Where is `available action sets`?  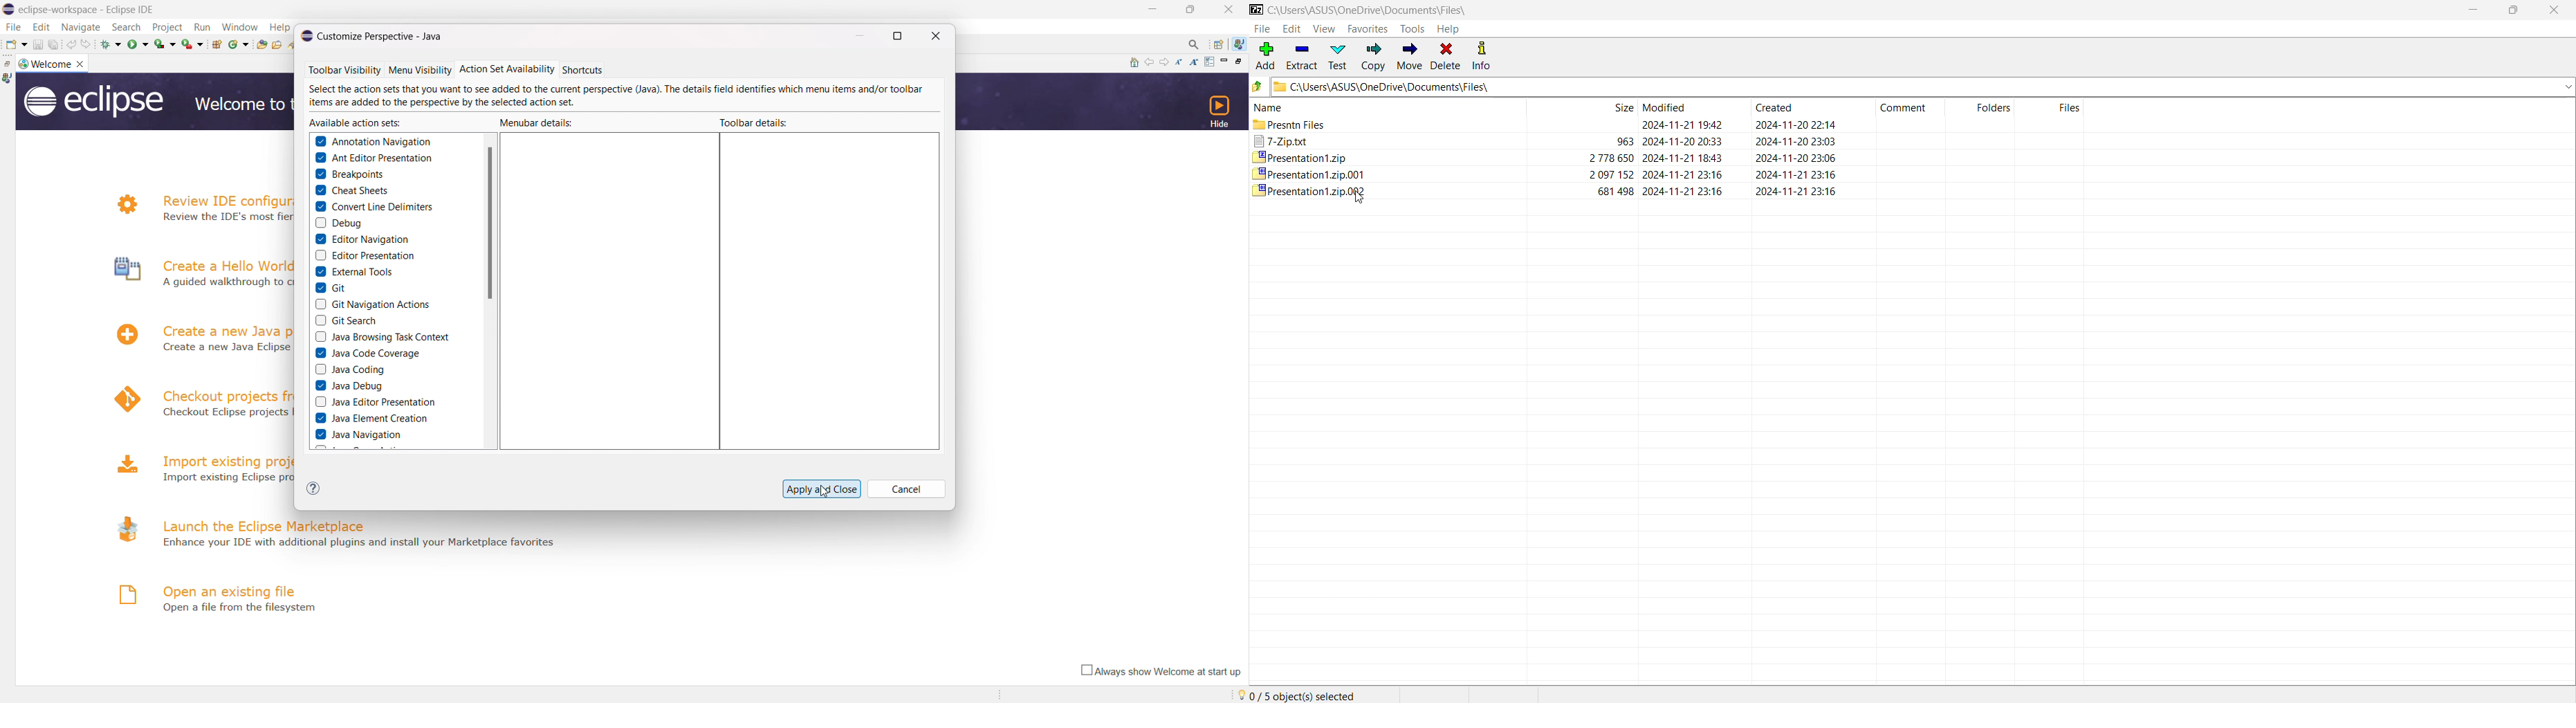
available action sets is located at coordinates (354, 122).